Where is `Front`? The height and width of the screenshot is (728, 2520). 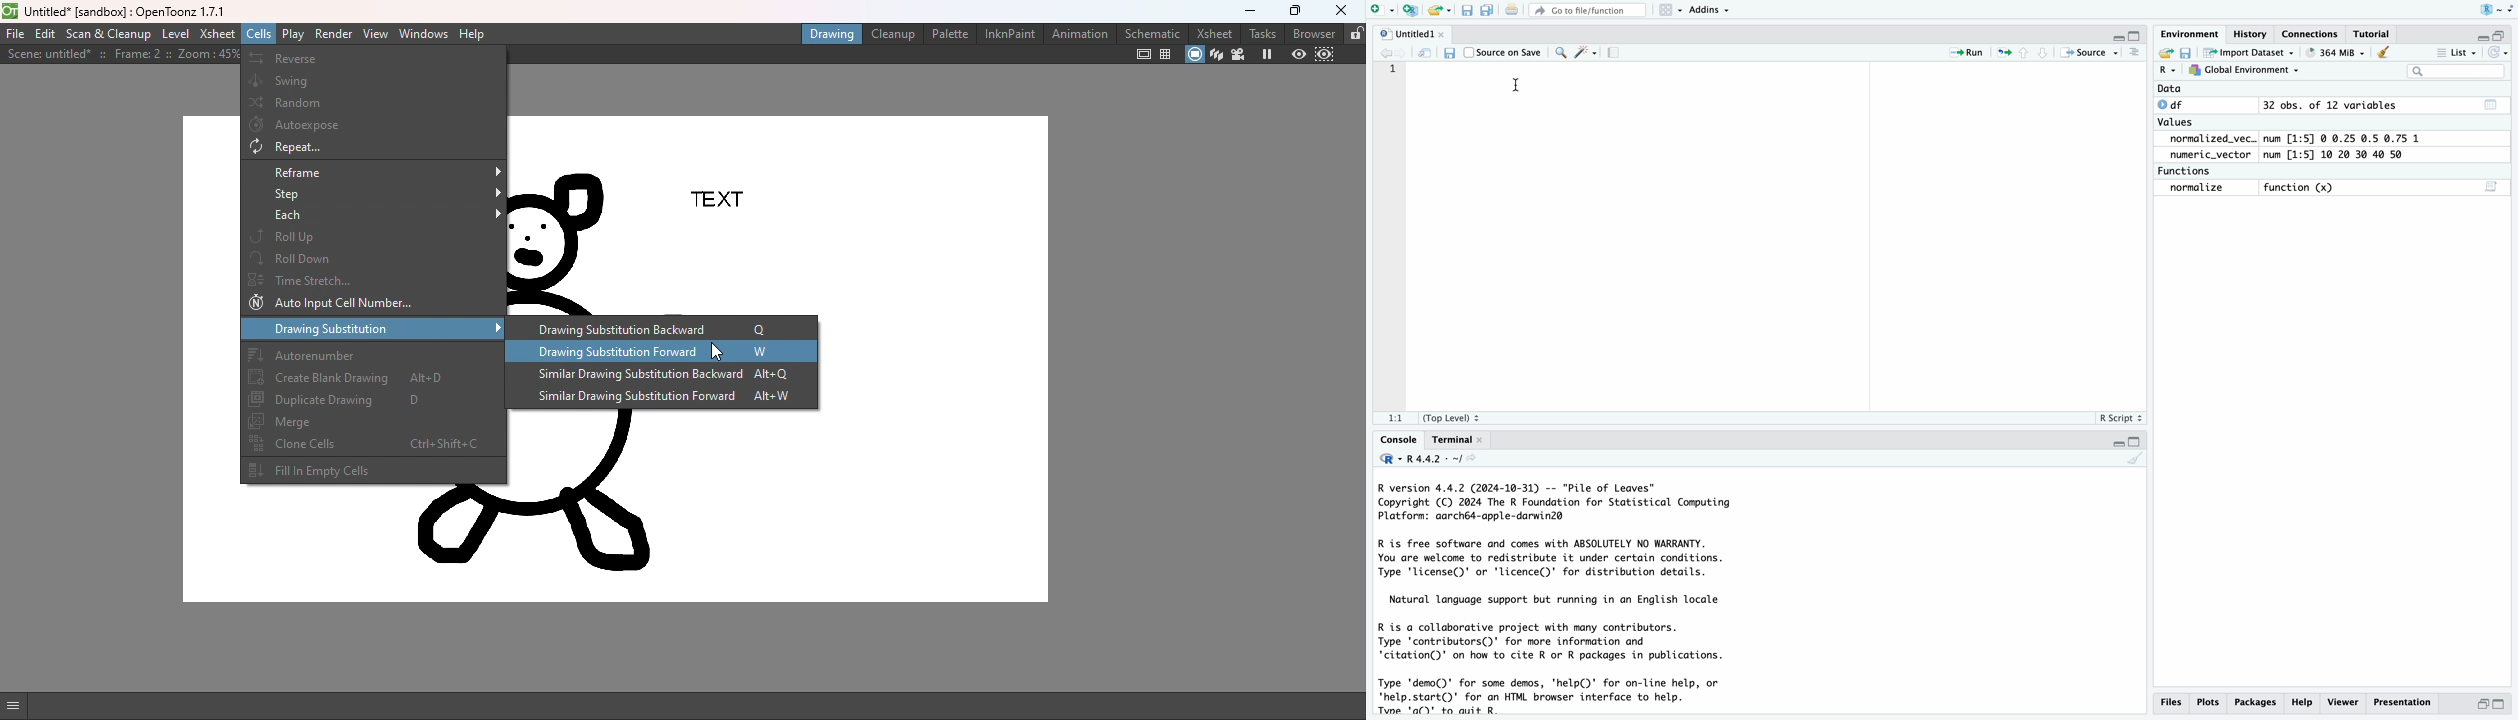
Front is located at coordinates (1405, 52).